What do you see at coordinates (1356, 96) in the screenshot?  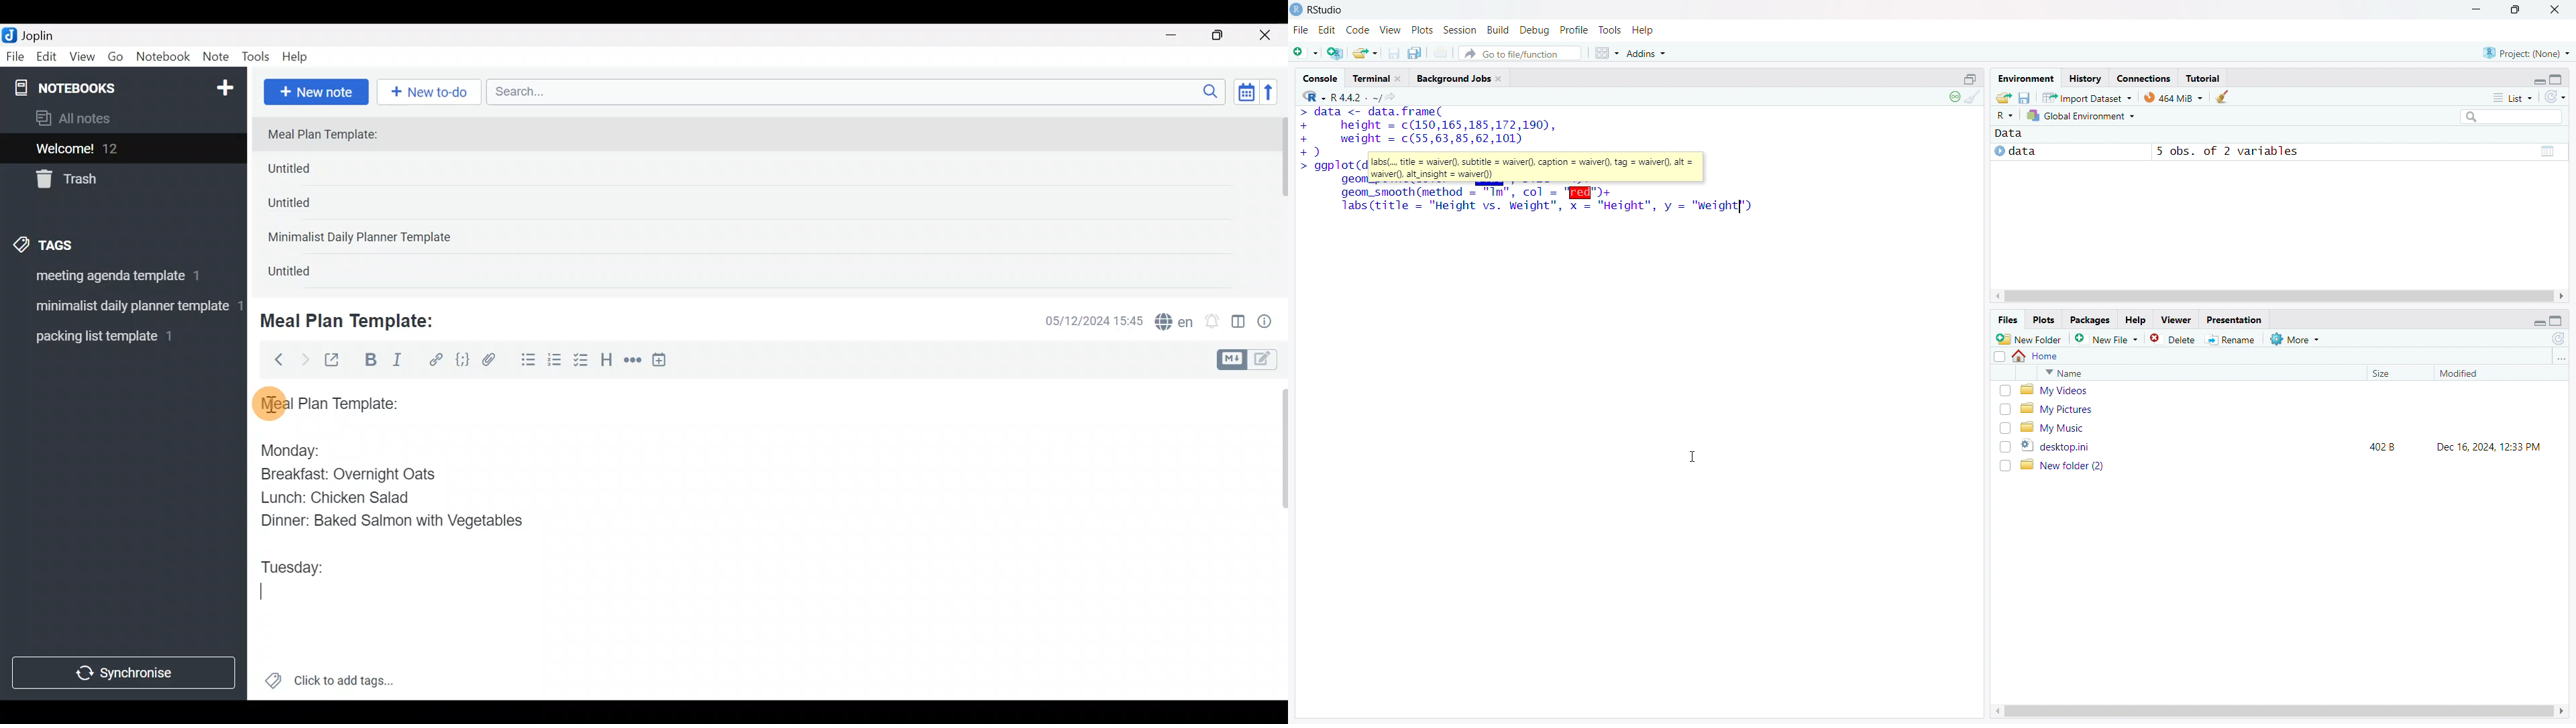 I see `R 4.4.2 . ~/` at bounding box center [1356, 96].